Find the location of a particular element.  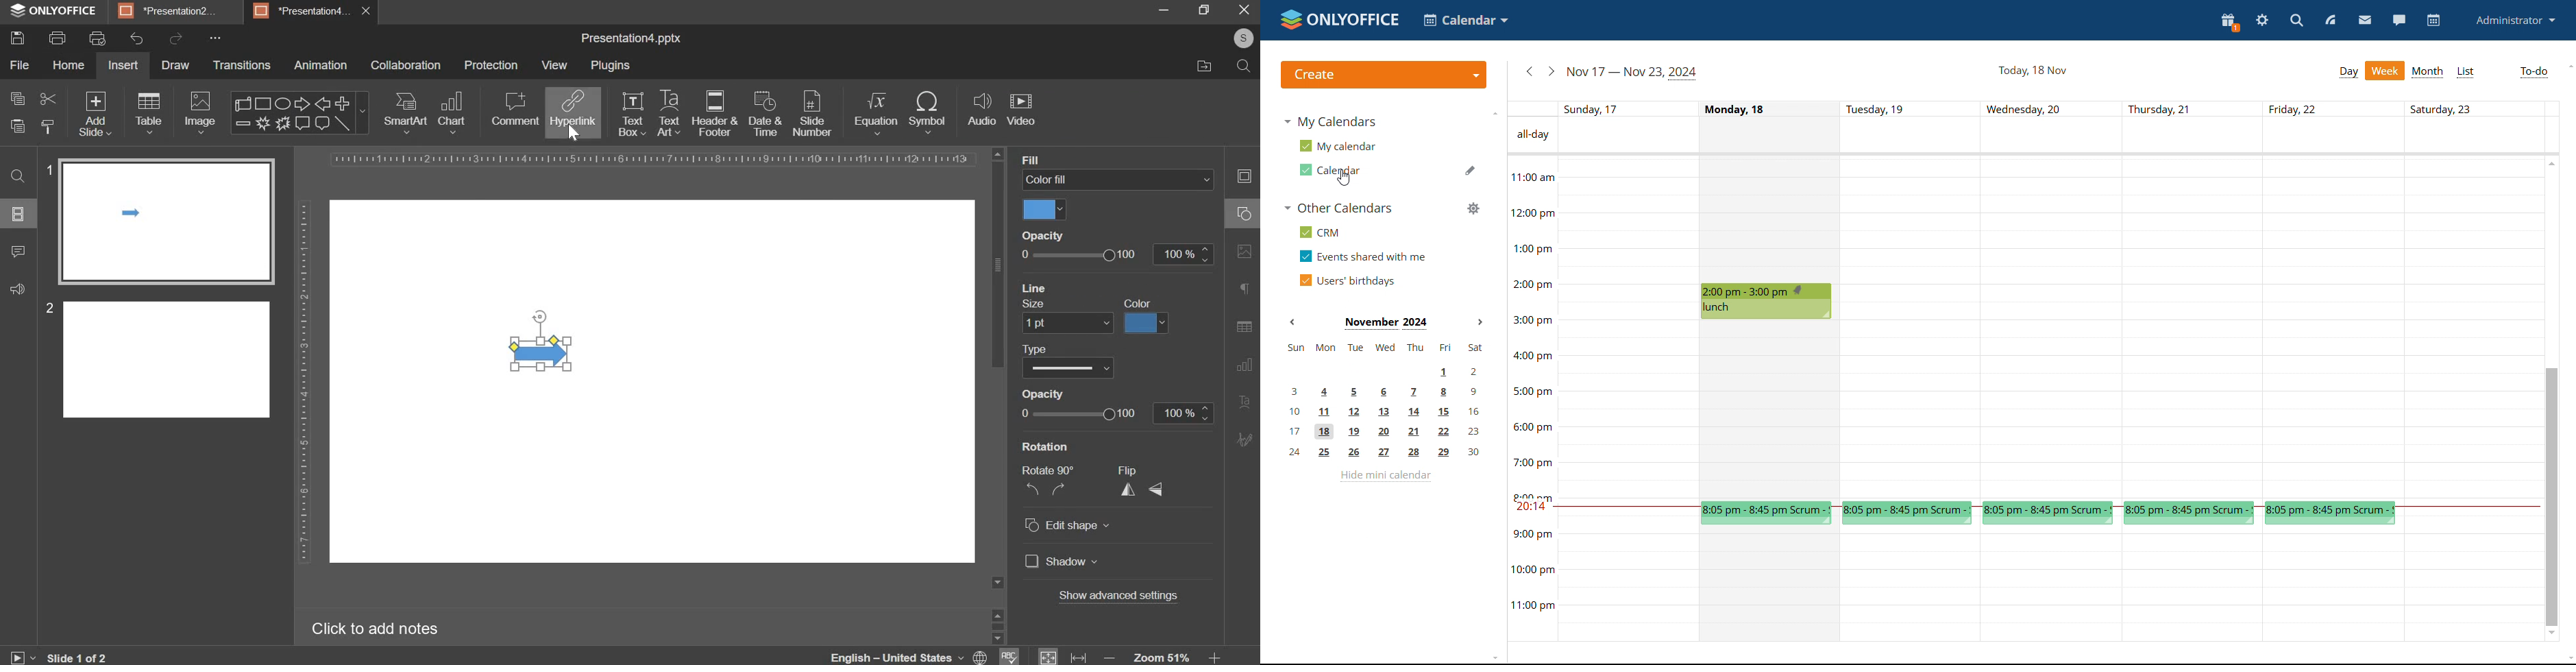

wednesday is located at coordinates (2052, 586).